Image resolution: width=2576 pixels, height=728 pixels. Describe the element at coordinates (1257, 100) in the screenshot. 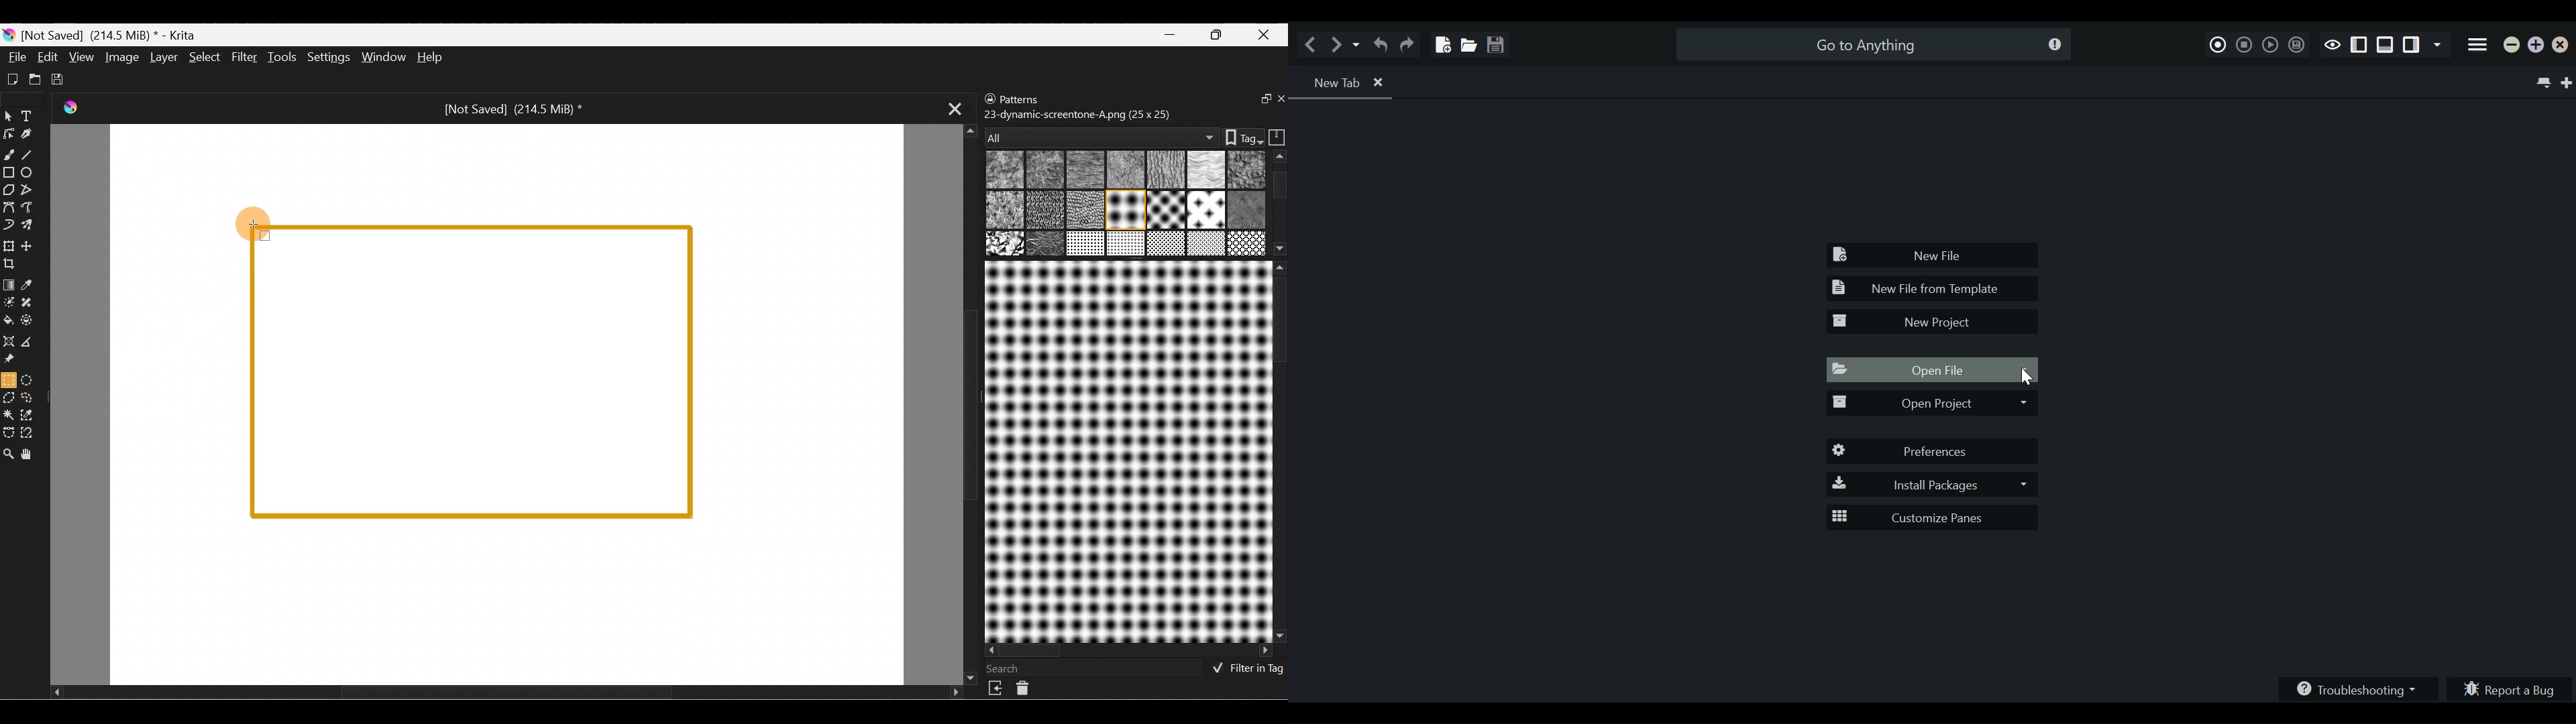

I see `Float docker` at that location.